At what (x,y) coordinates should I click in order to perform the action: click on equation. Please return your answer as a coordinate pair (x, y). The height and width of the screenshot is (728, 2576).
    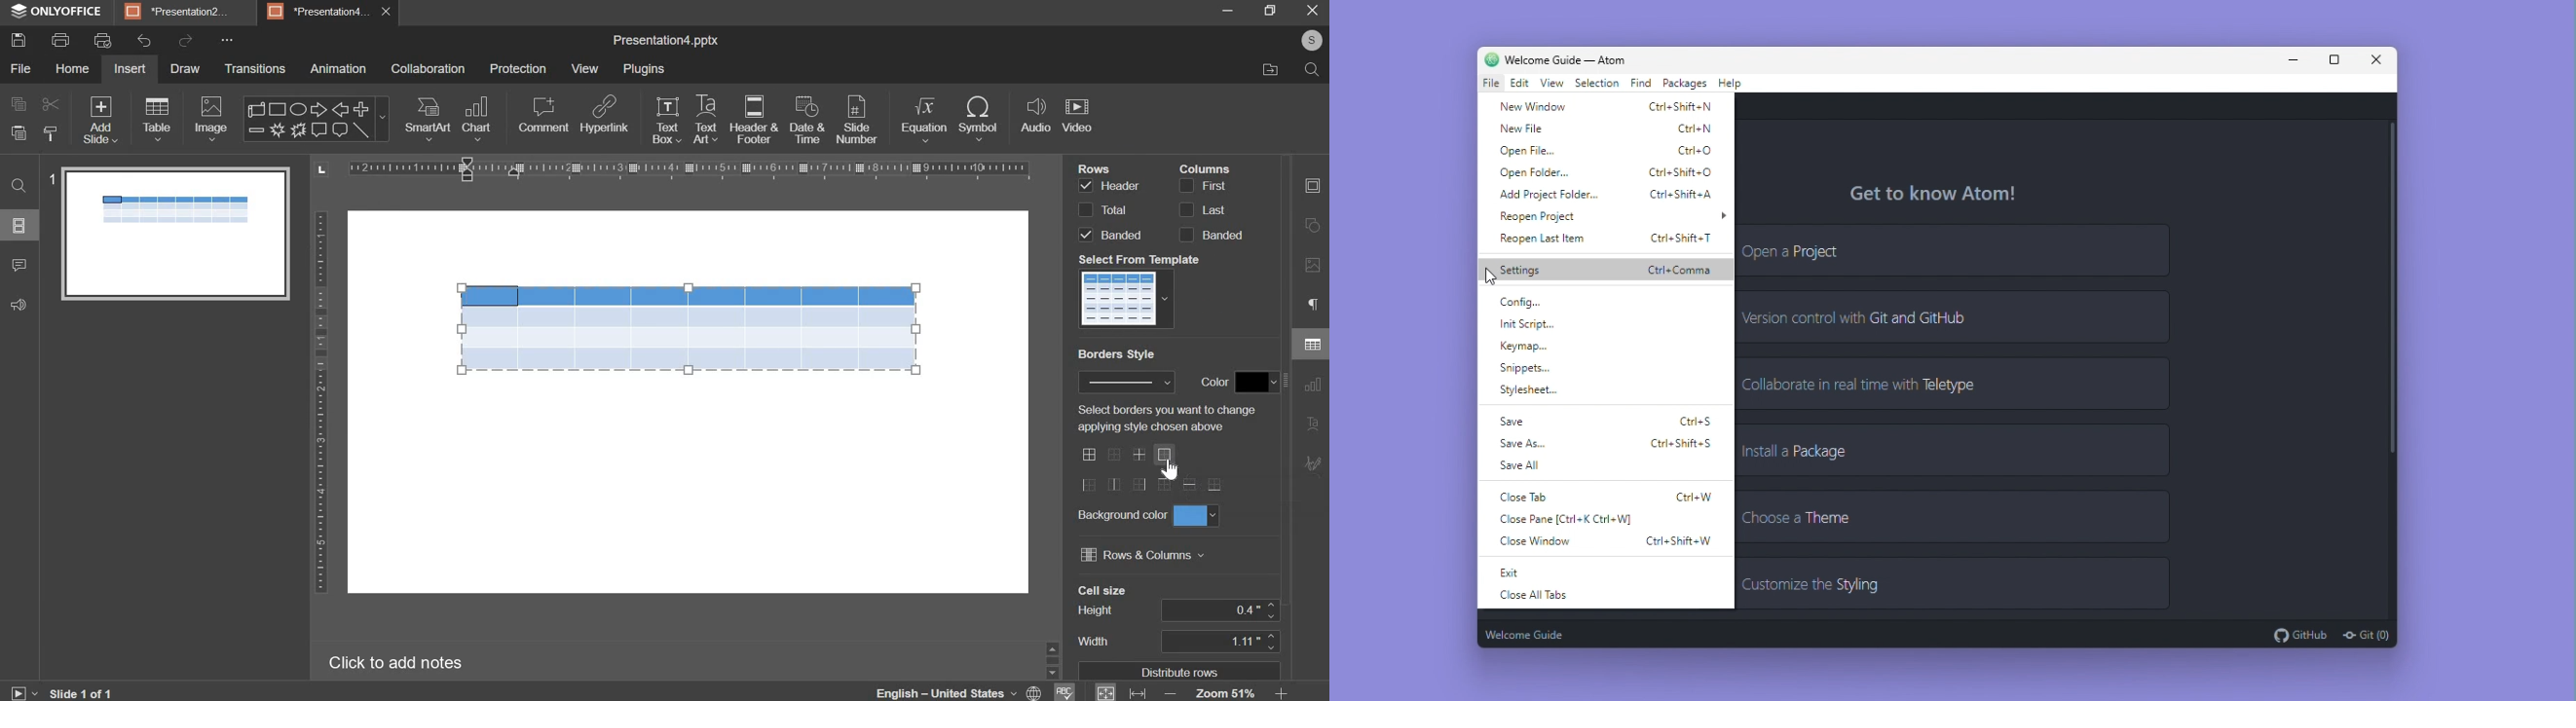
    Looking at the image, I should click on (924, 119).